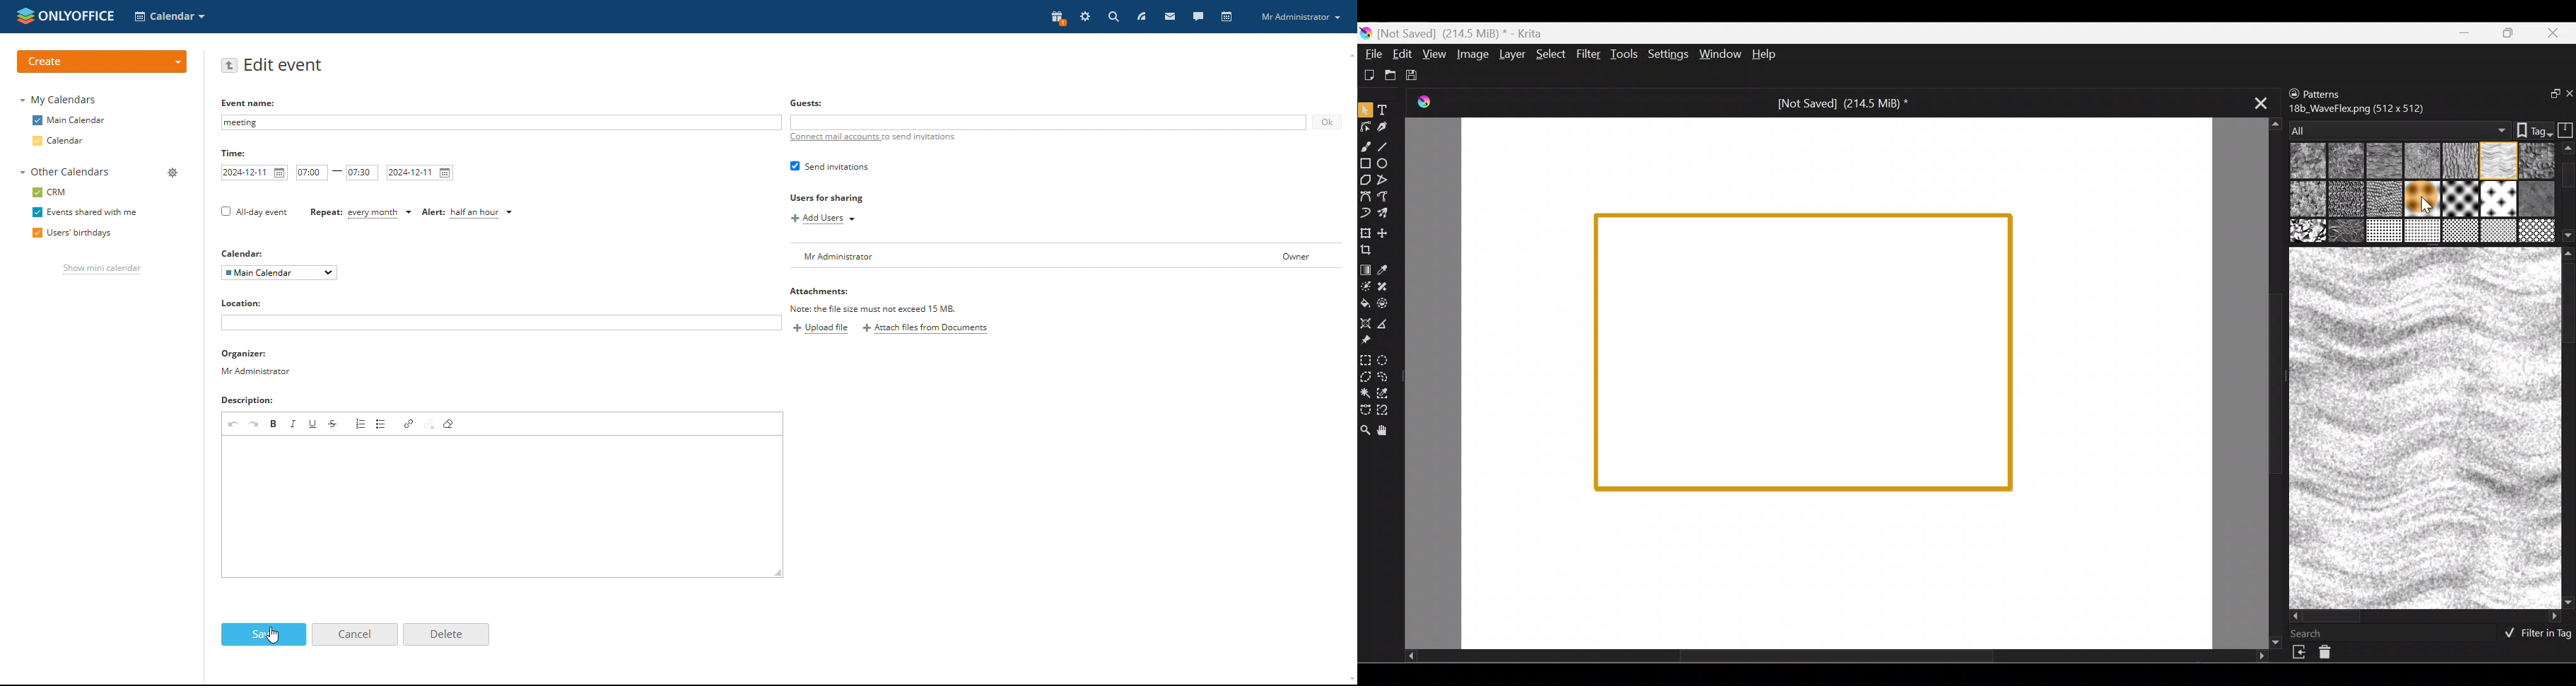 Image resolution: width=2576 pixels, height=700 pixels. What do you see at coordinates (334, 423) in the screenshot?
I see `strikethrough` at bounding box center [334, 423].